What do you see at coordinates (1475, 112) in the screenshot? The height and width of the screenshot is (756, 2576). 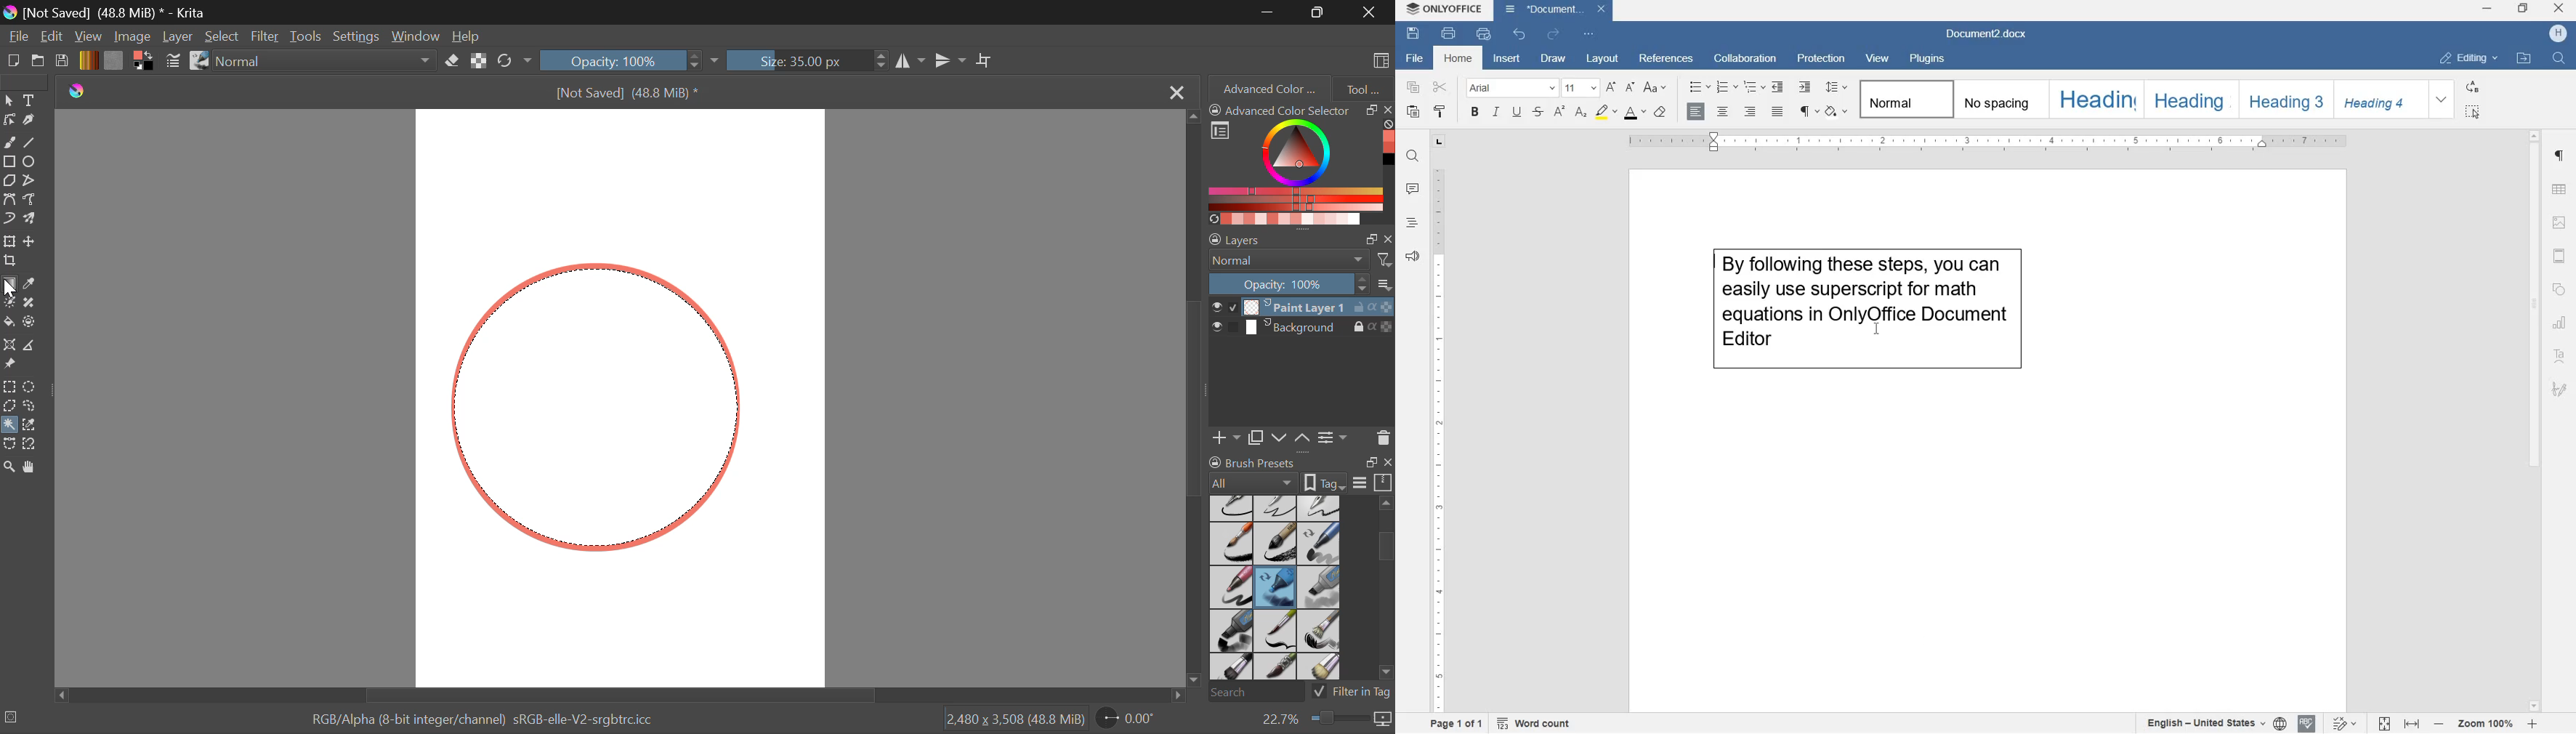 I see `bold` at bounding box center [1475, 112].